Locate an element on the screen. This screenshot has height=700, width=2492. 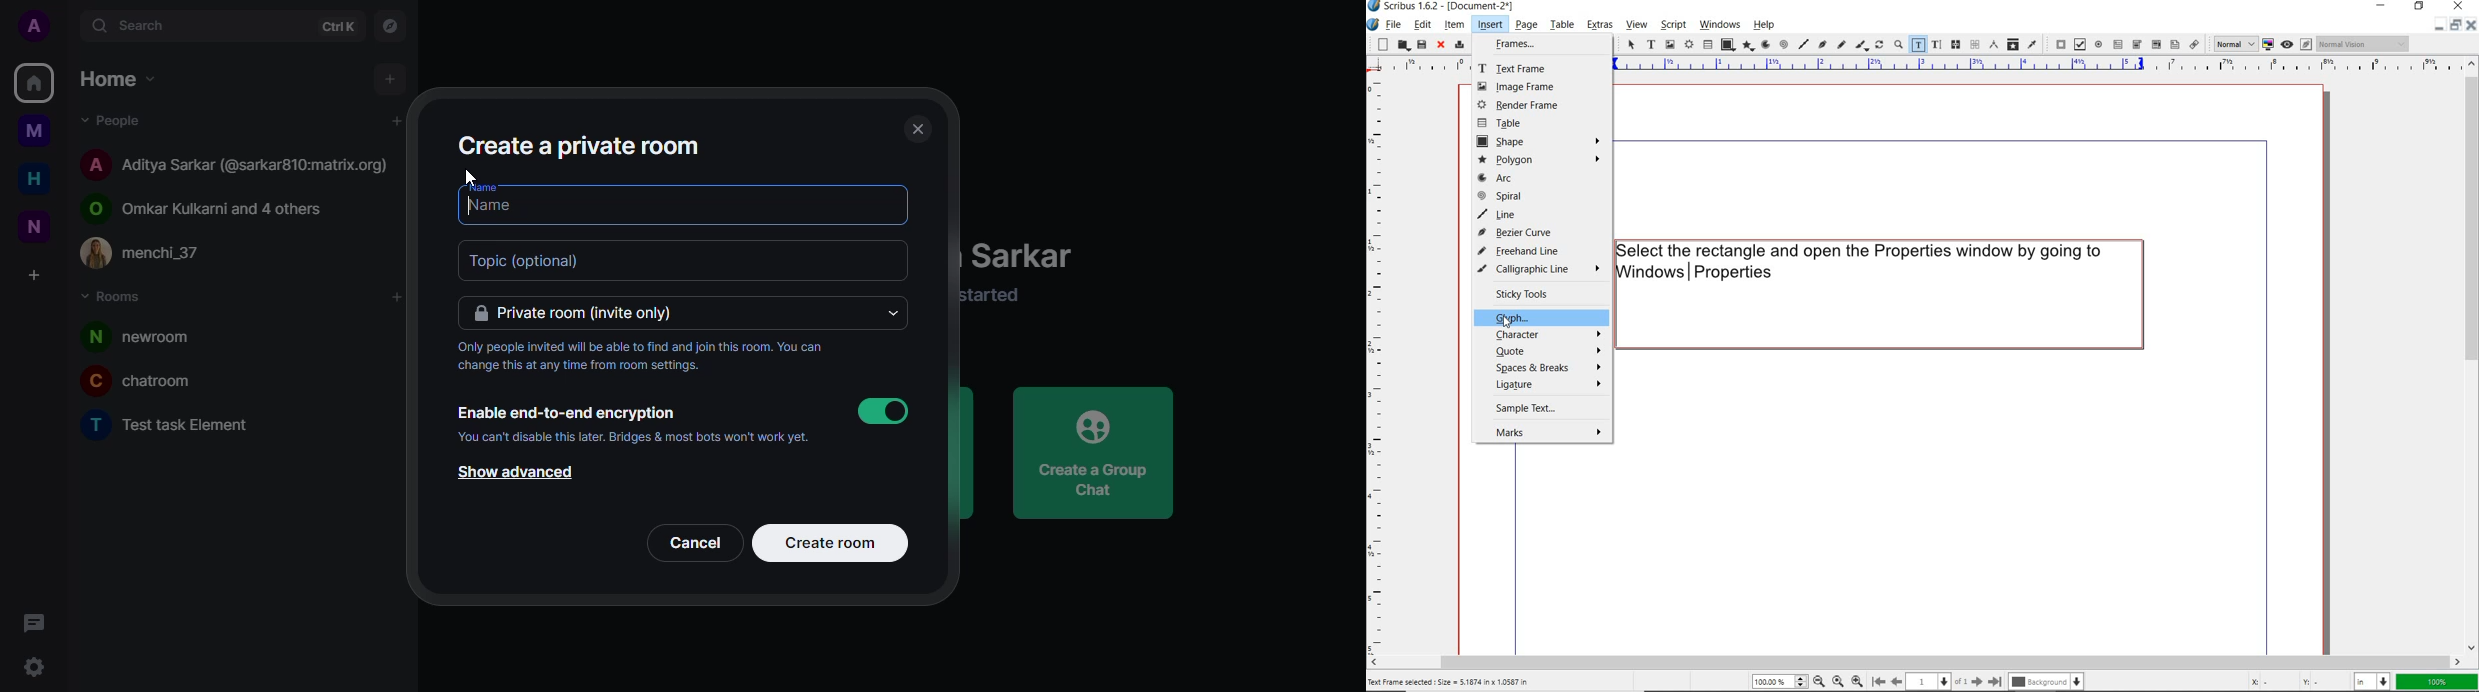
Bezier Curve is located at coordinates (1526, 231).